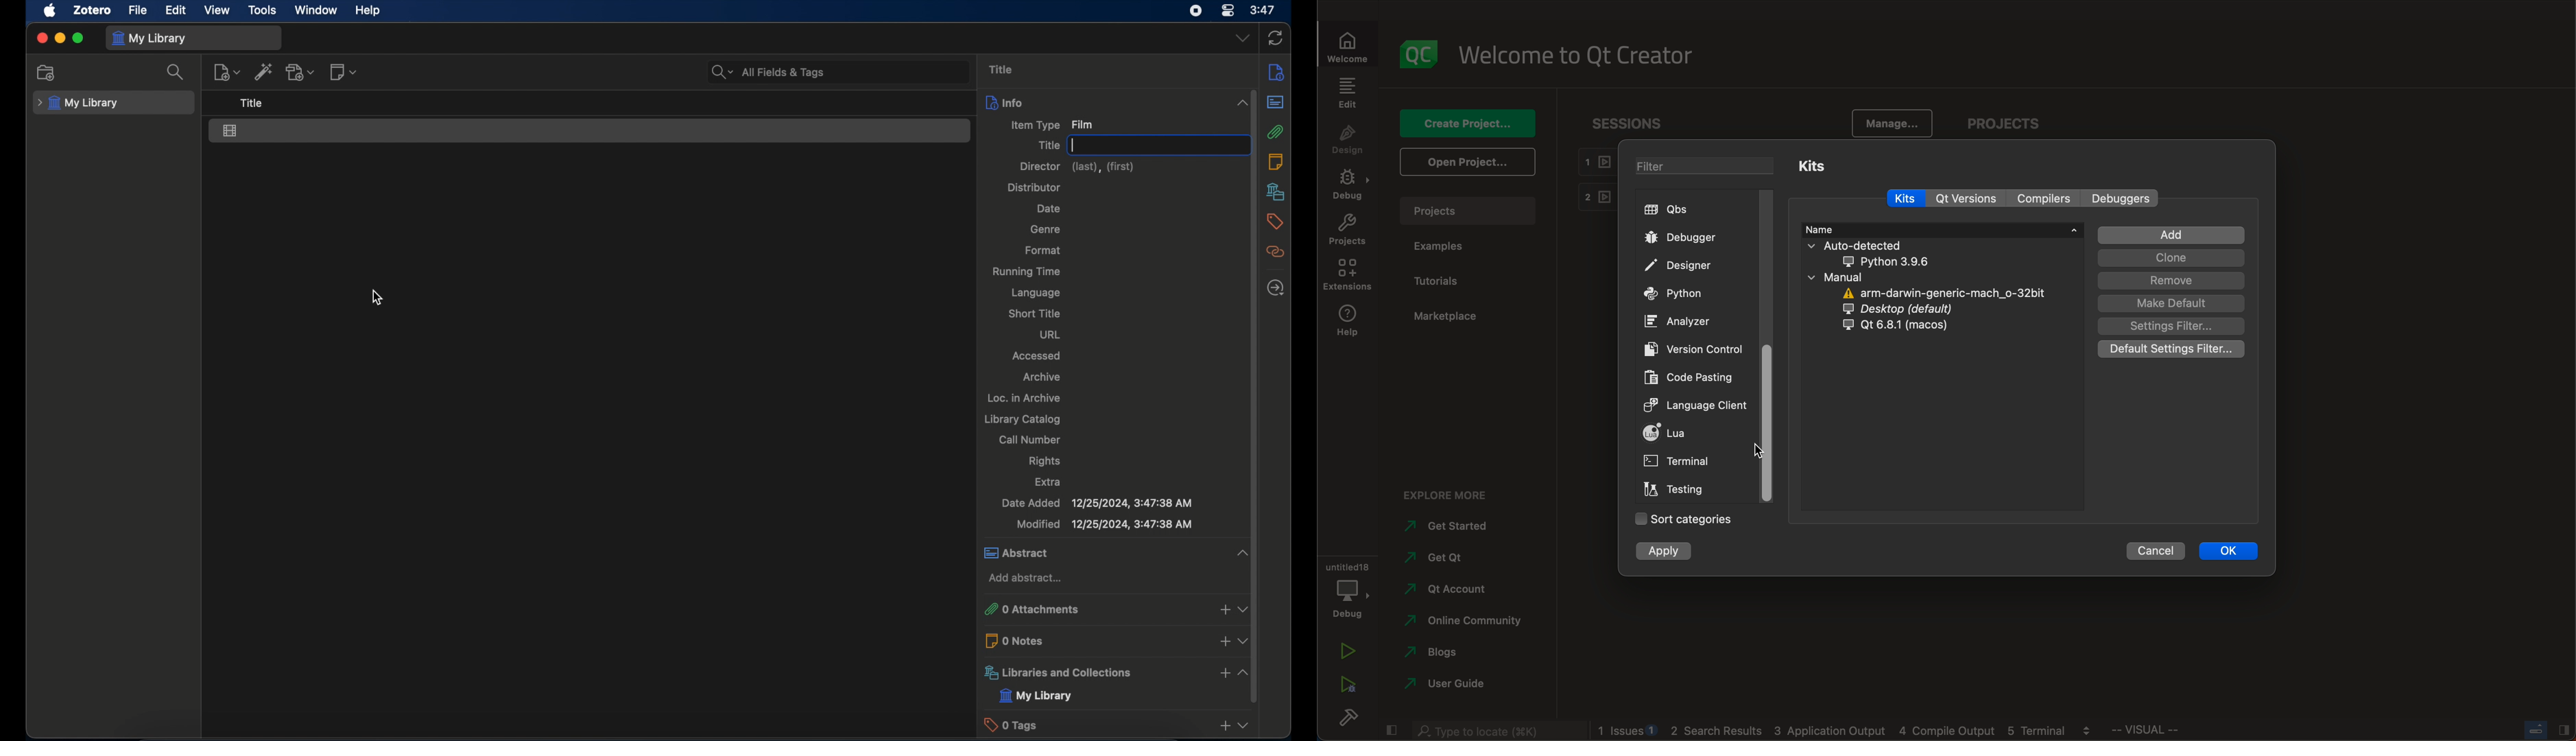  Describe the element at coordinates (1036, 696) in the screenshot. I see `my library` at that location.